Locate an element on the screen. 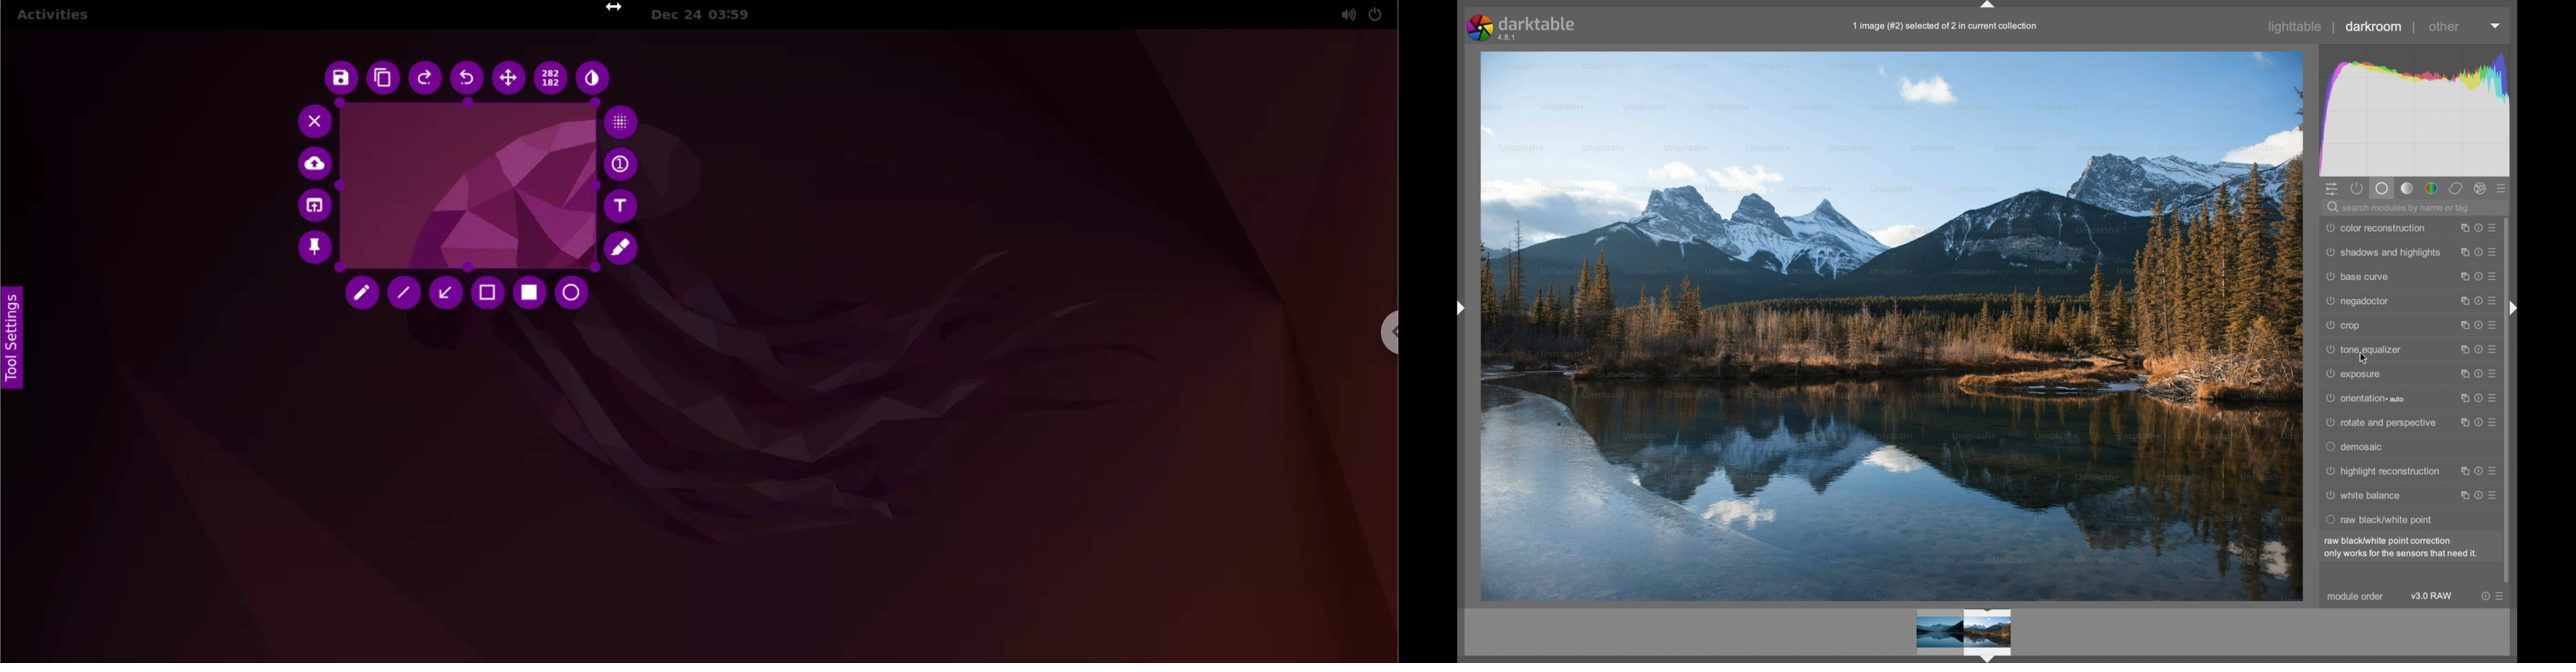 The width and height of the screenshot is (2576, 672). presets is located at coordinates (2497, 300).